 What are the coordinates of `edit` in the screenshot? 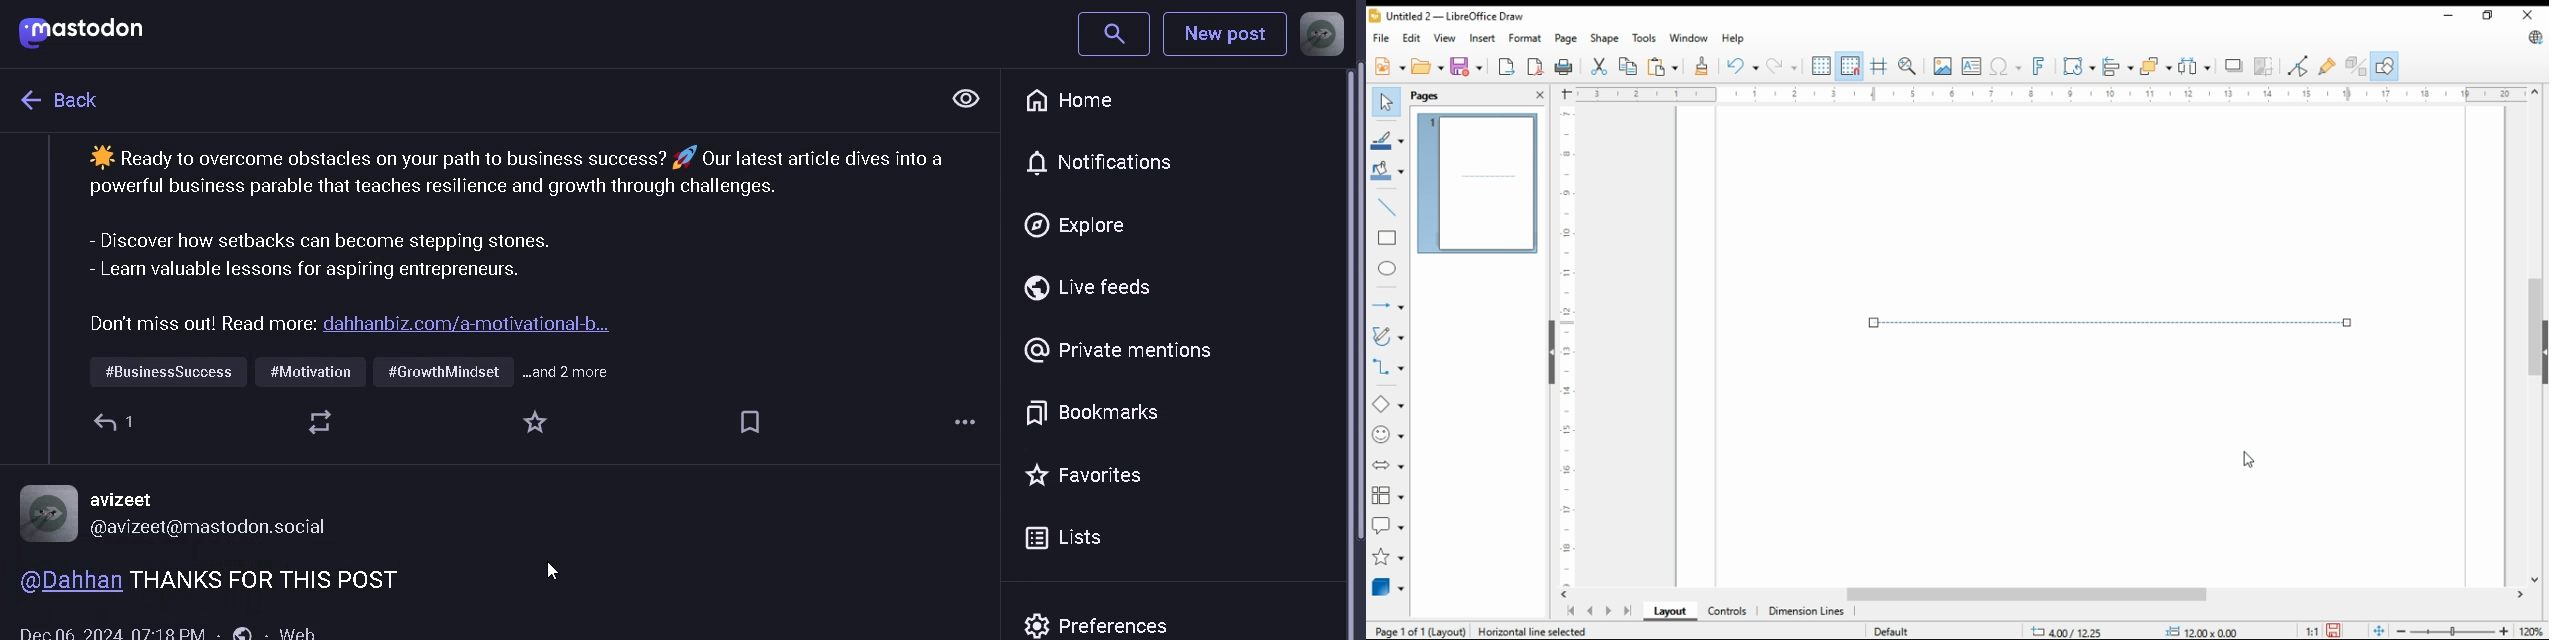 It's located at (1410, 36).